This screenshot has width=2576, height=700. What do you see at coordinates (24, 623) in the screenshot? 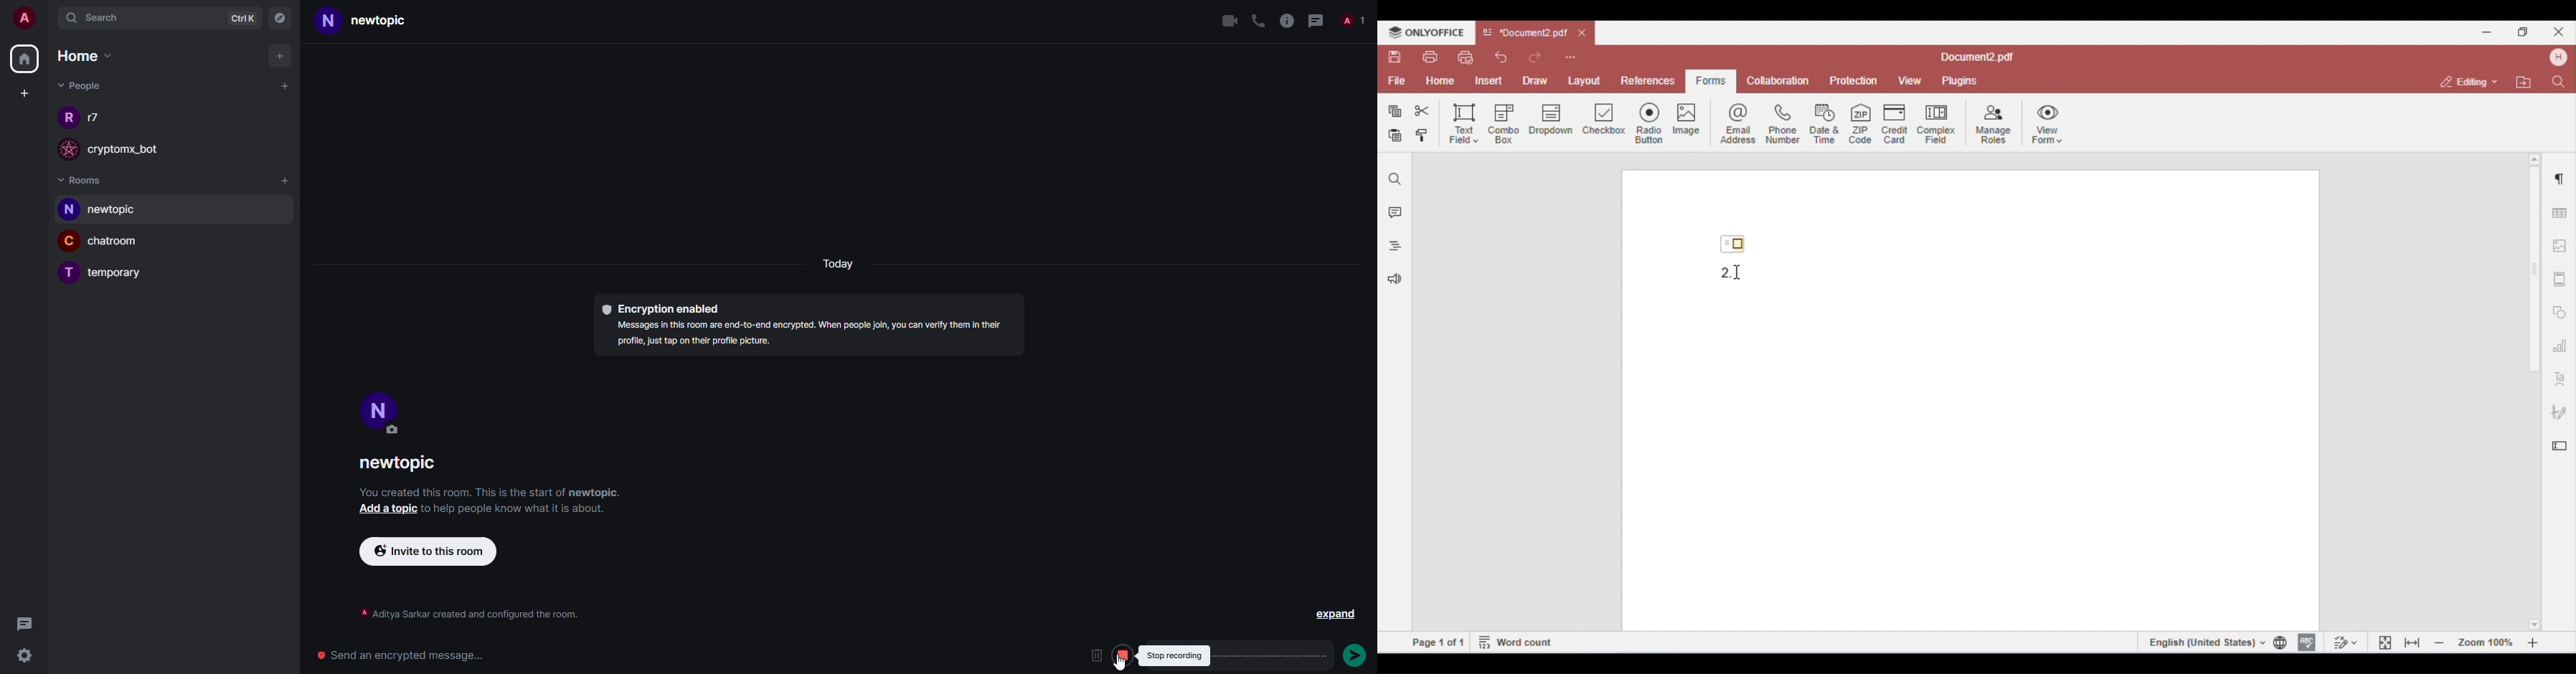
I see `threads` at bounding box center [24, 623].